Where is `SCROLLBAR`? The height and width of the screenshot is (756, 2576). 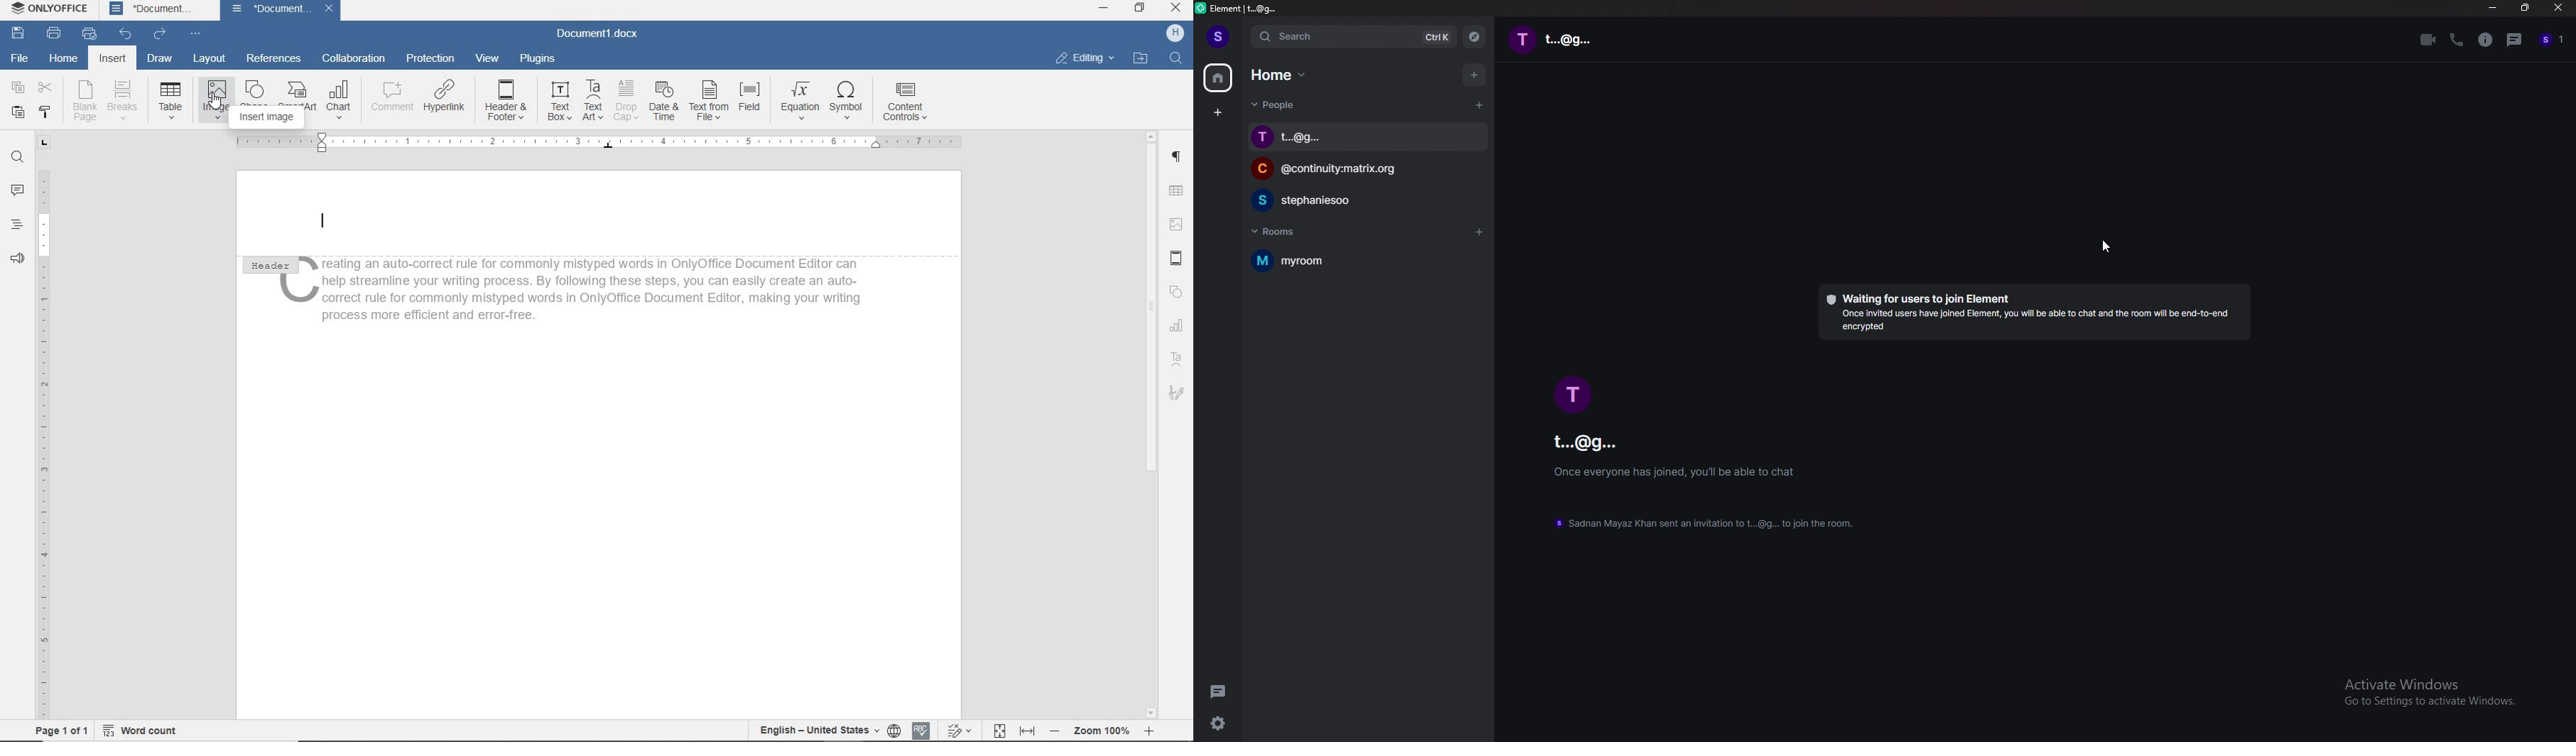
SCROLLBAR is located at coordinates (1152, 424).